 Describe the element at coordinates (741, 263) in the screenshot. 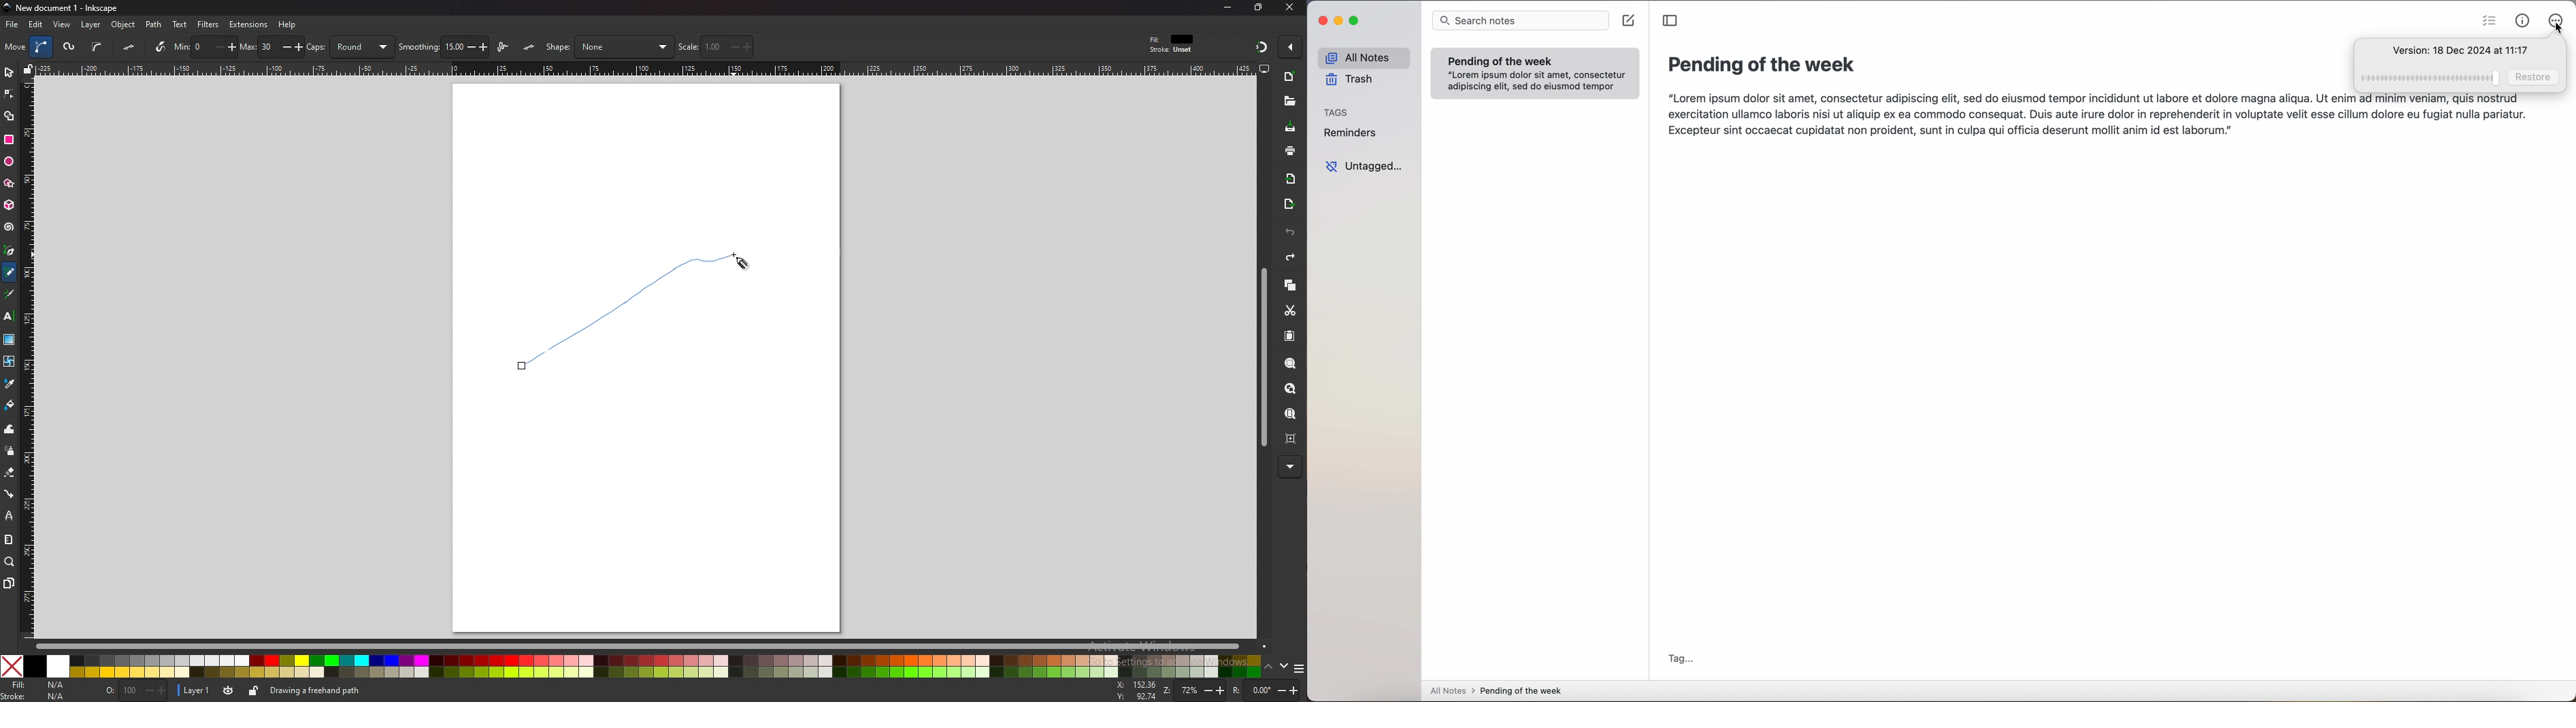

I see `cursor` at that location.